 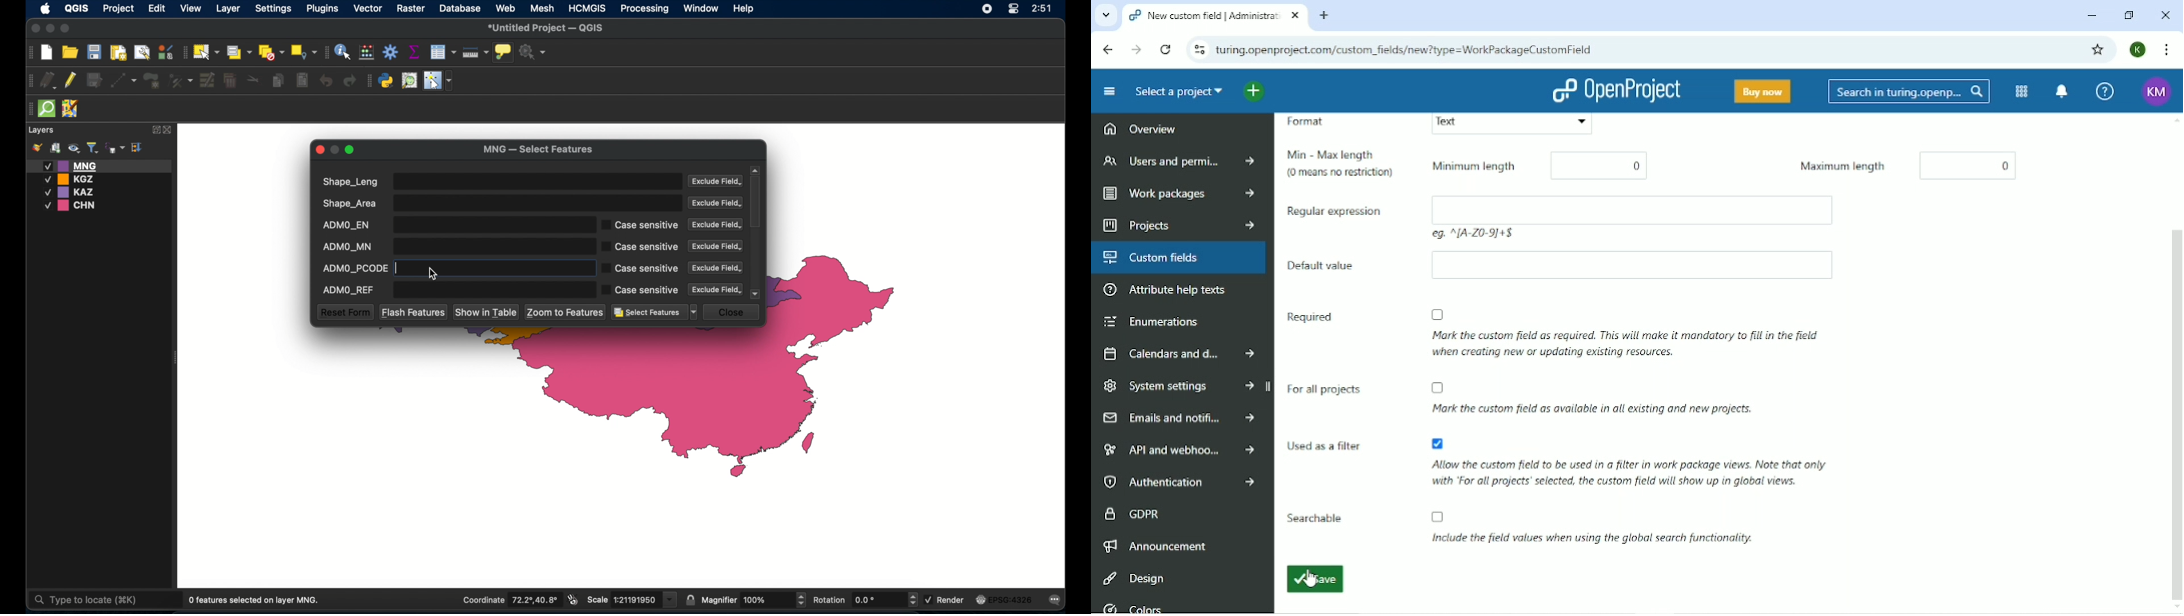 I want to click on close, so click(x=34, y=28).